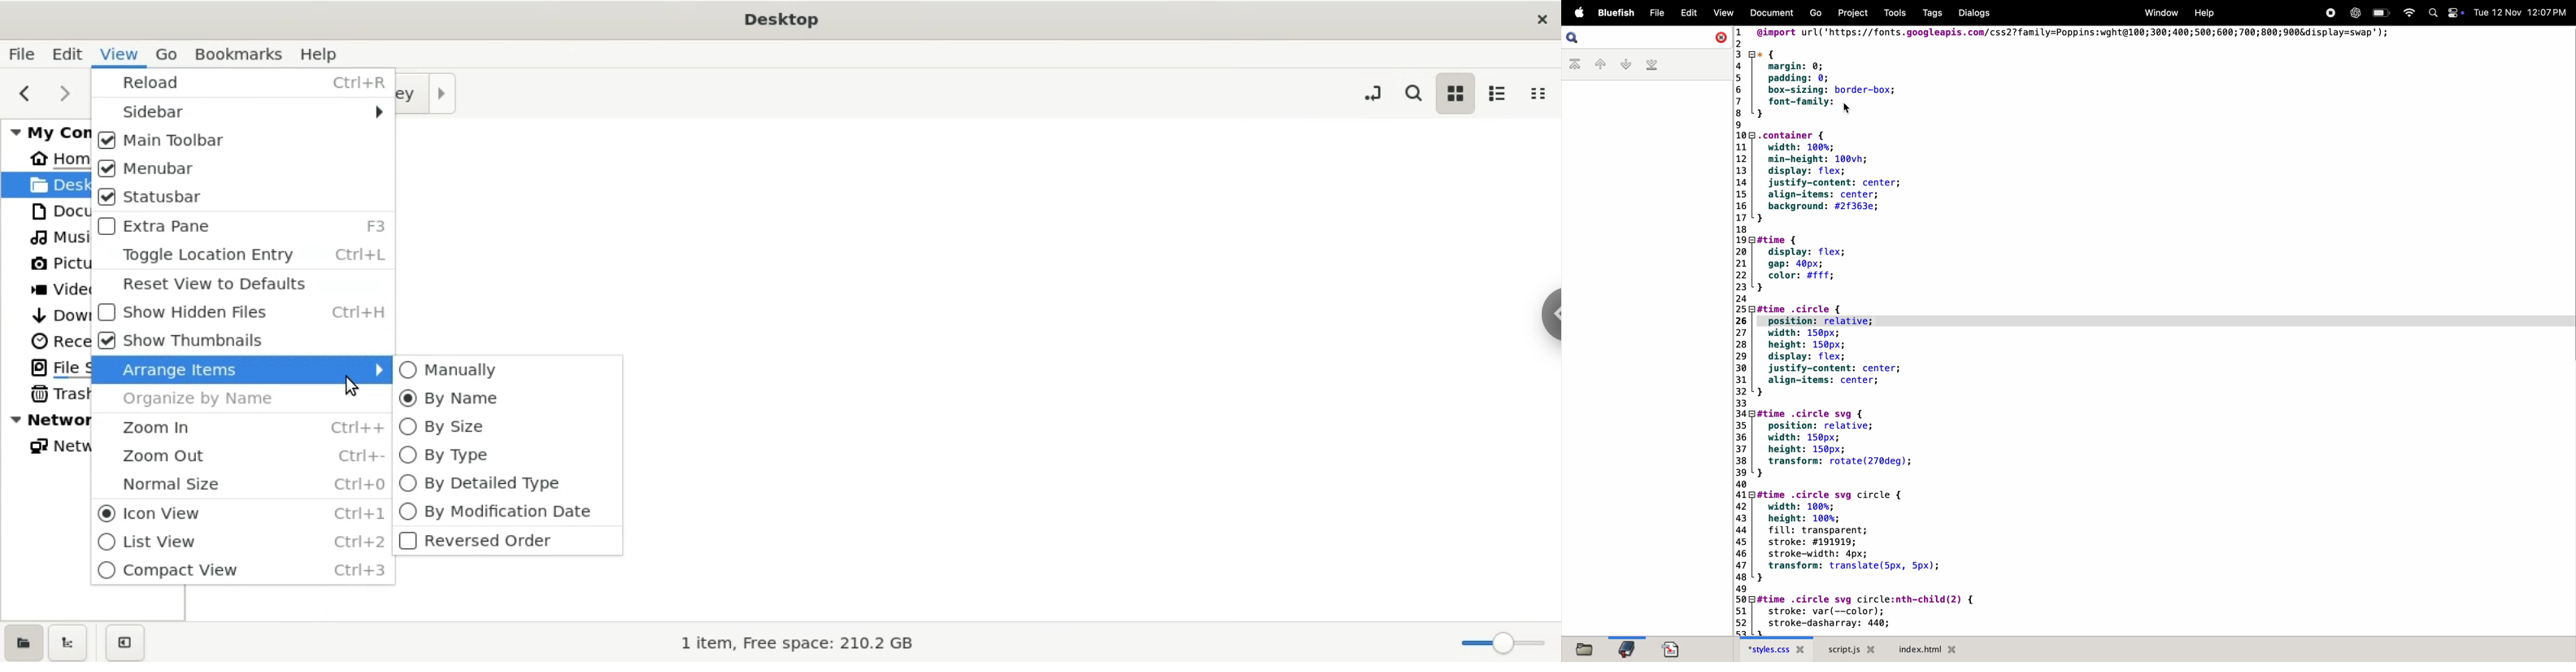 Image resolution: width=2576 pixels, height=672 pixels. I want to click on show places, so click(23, 642).